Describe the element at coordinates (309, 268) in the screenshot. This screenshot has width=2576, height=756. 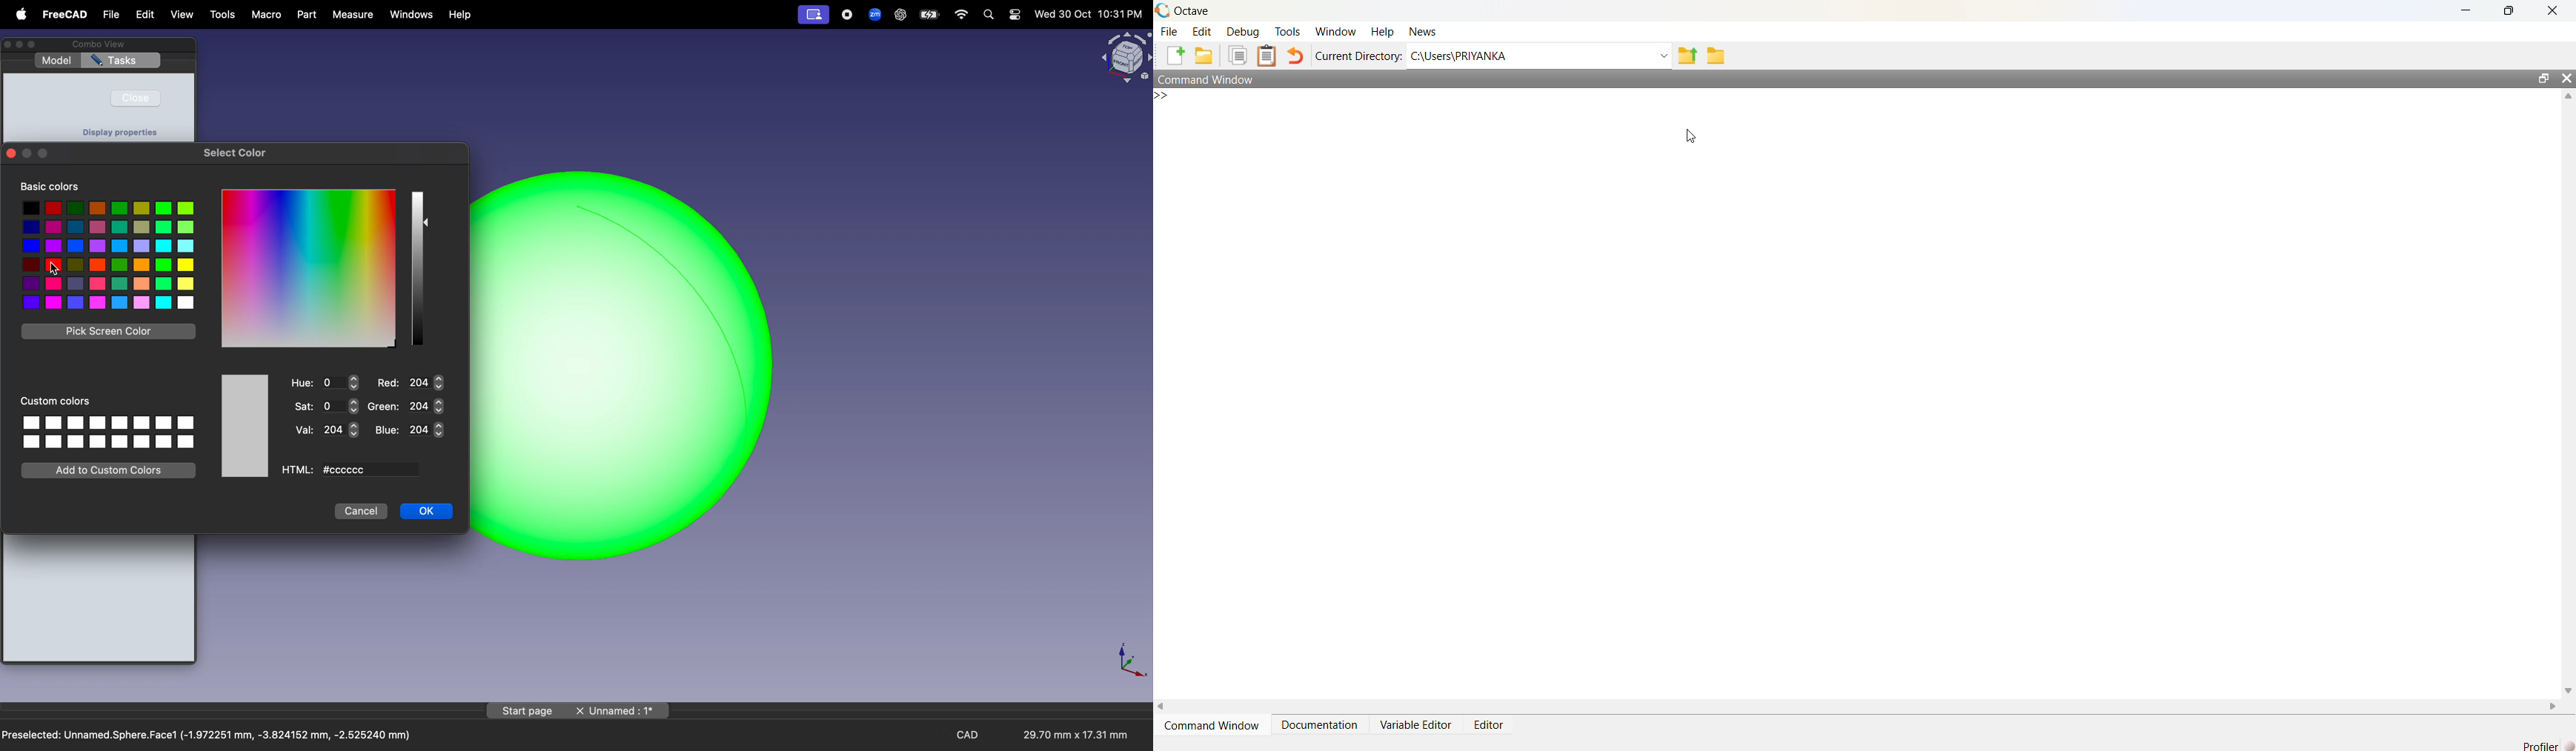
I see `color scale` at that location.